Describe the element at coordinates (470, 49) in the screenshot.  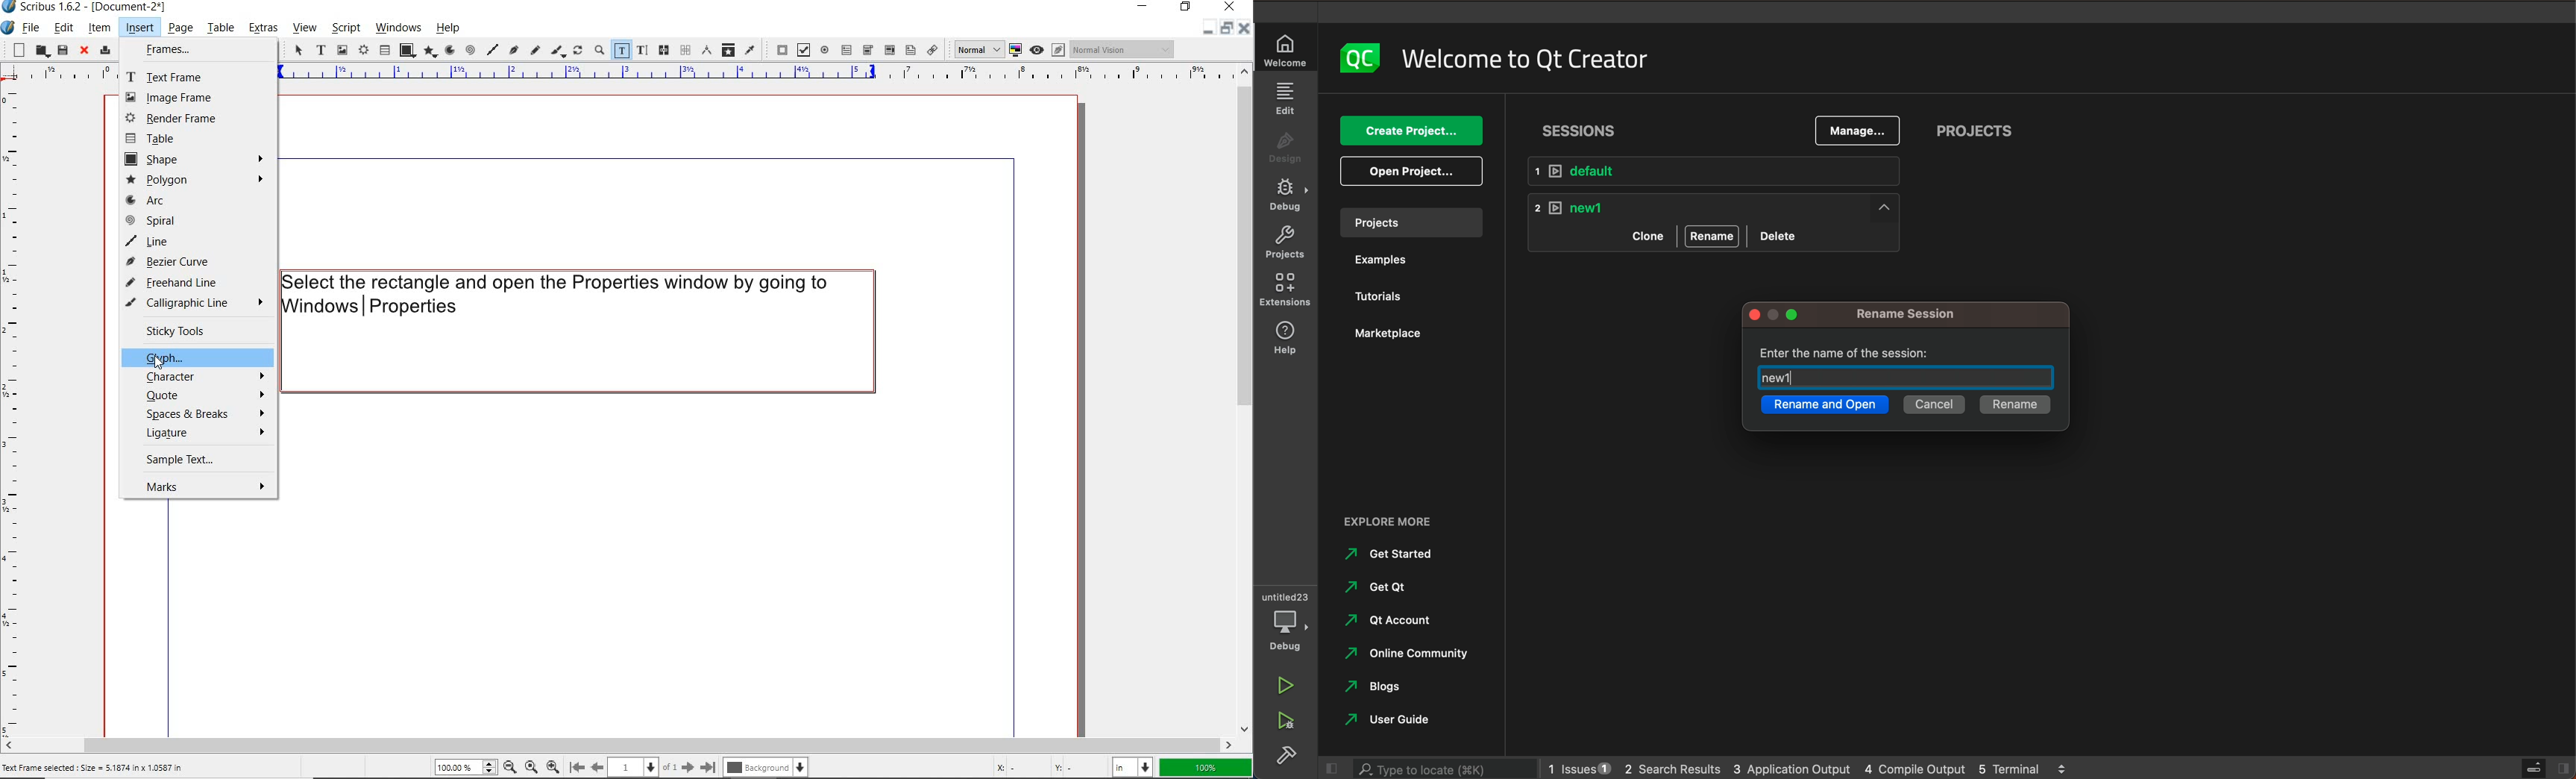
I see `spiral` at that location.